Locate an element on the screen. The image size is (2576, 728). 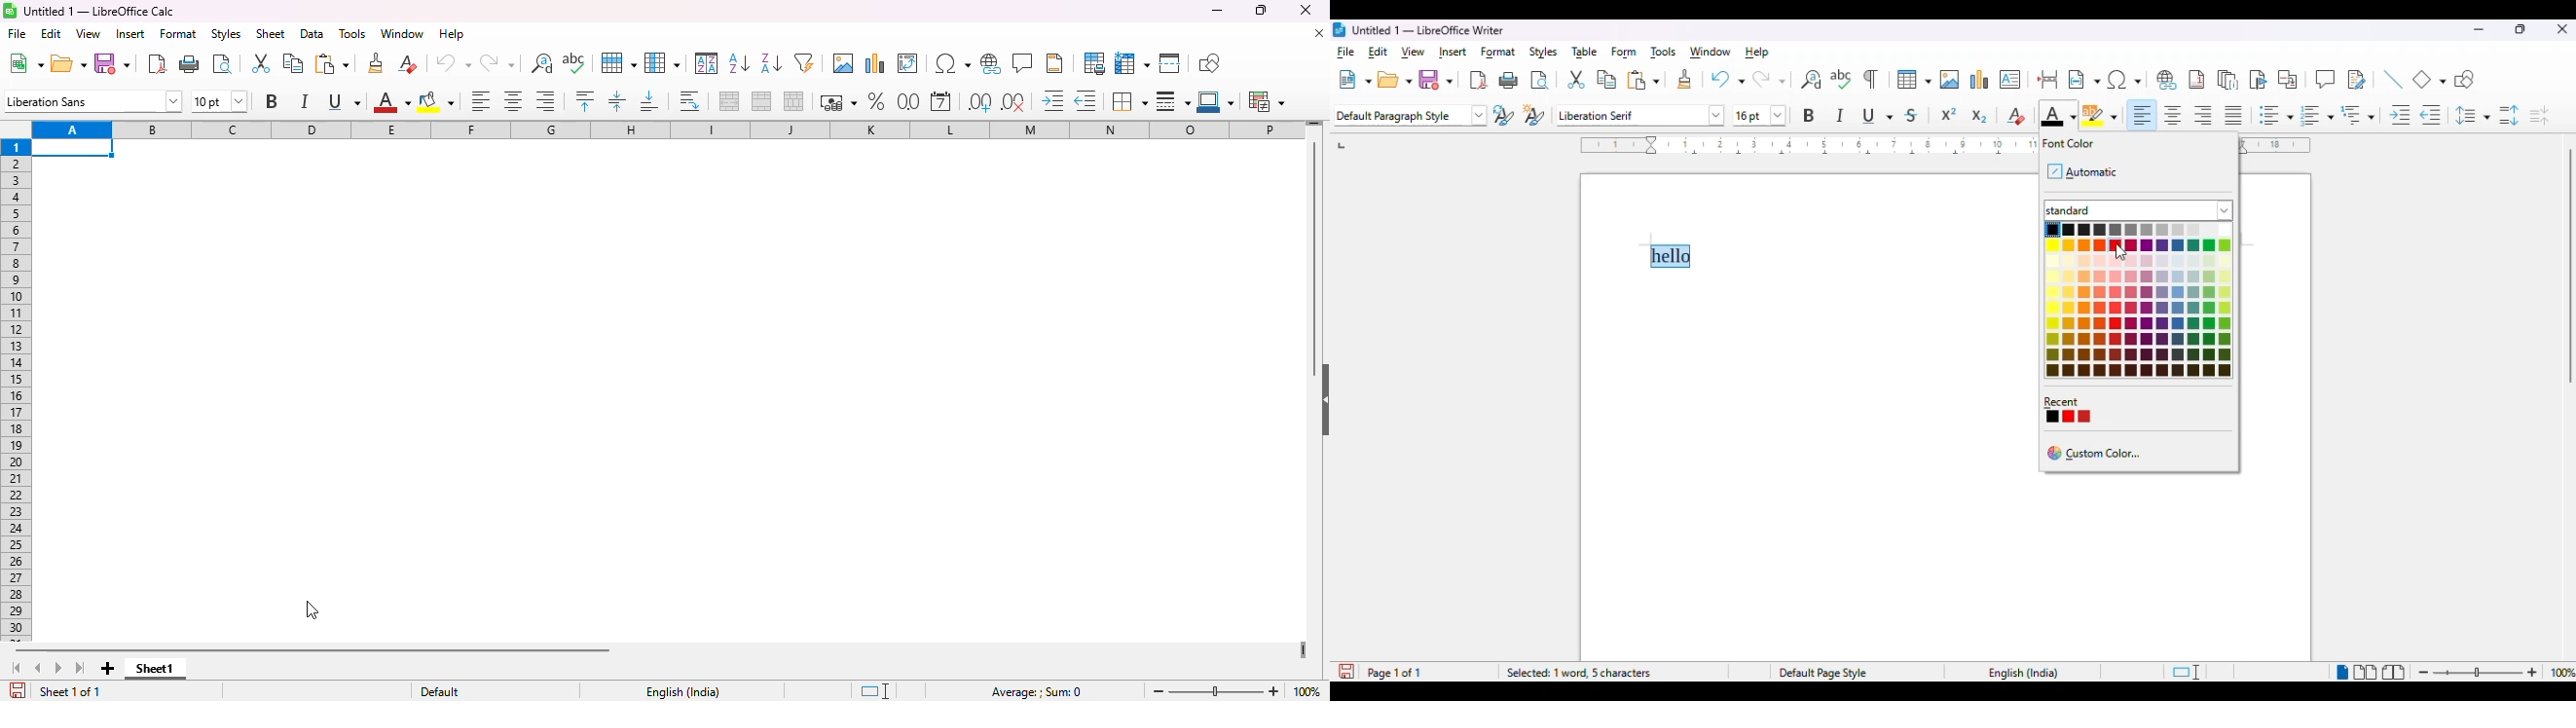
insert image is located at coordinates (844, 62).